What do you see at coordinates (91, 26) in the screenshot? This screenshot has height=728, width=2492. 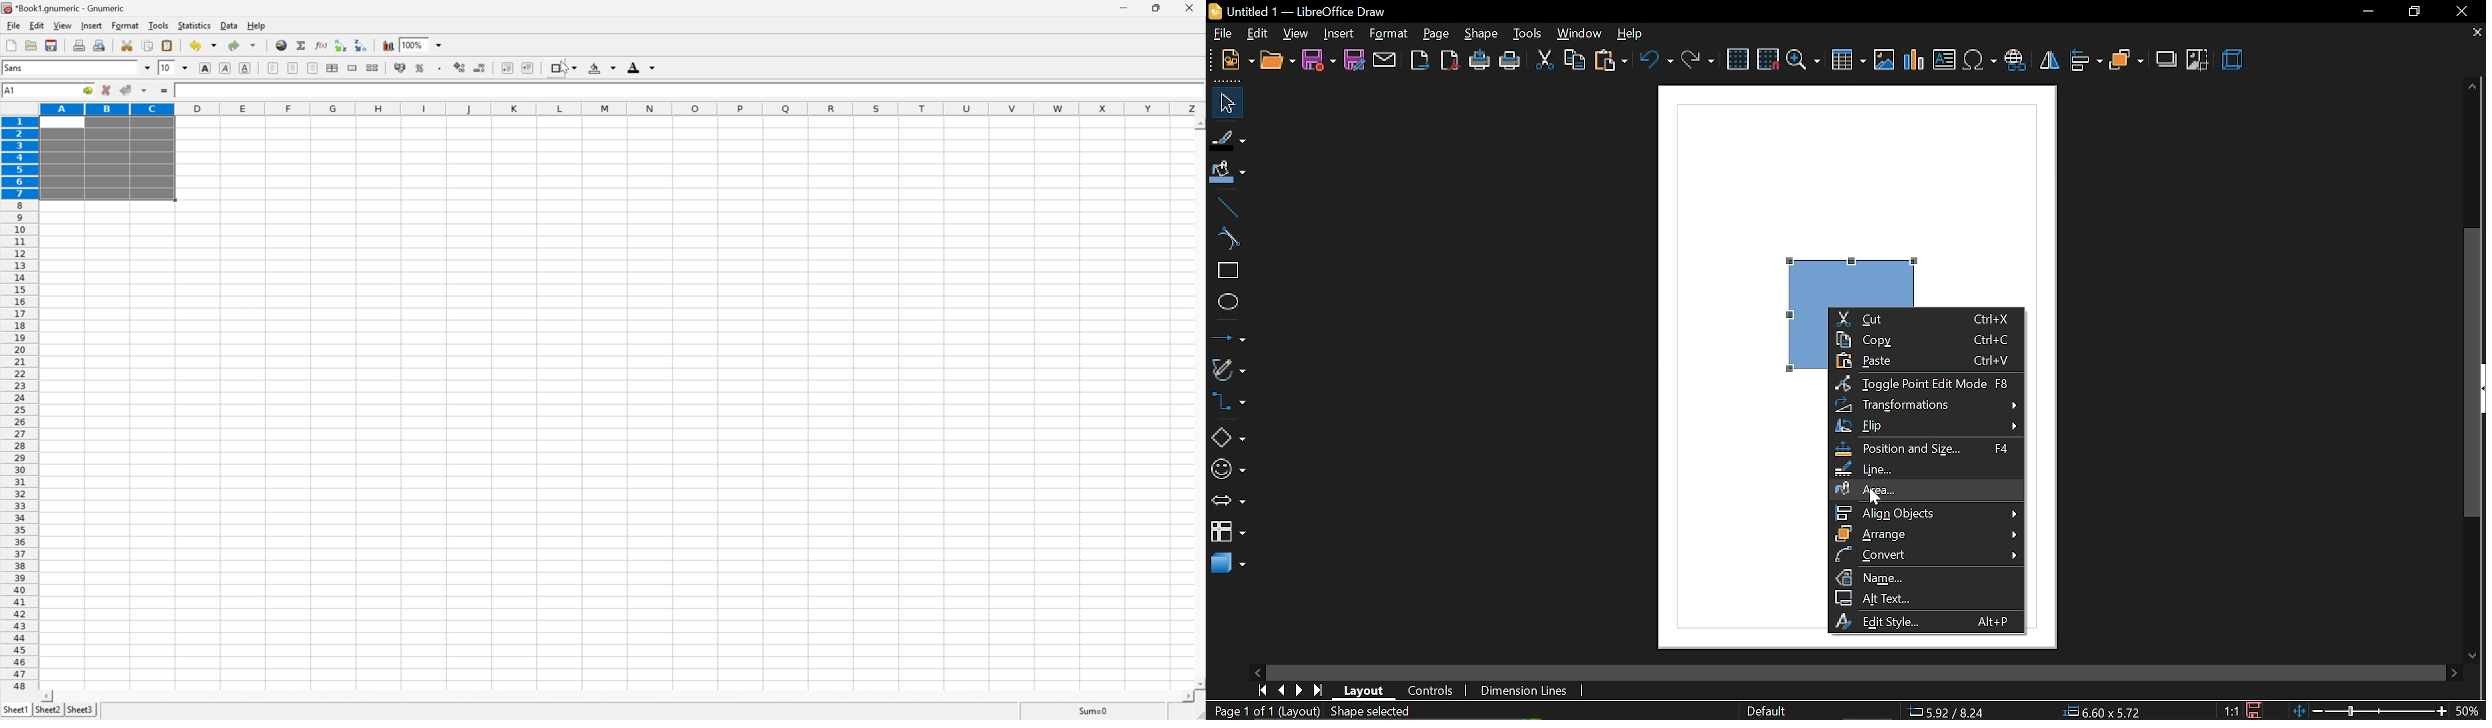 I see `insert` at bounding box center [91, 26].